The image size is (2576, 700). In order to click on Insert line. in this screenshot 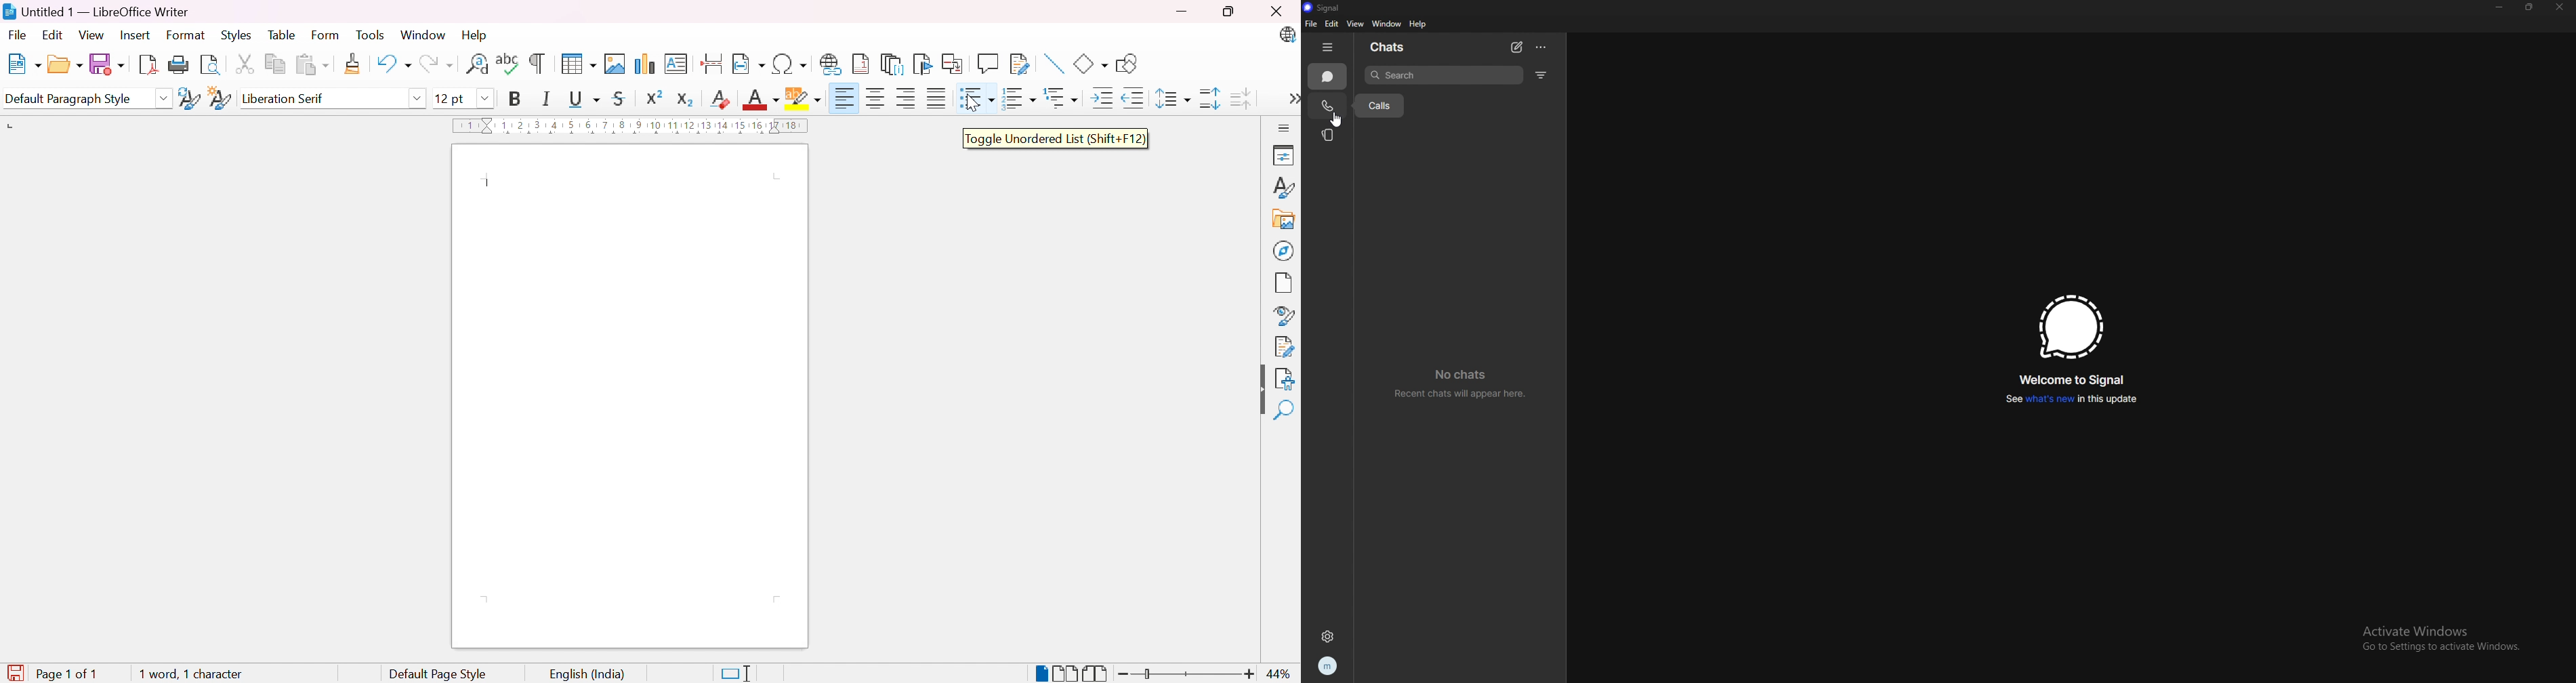, I will do `click(1056, 64)`.